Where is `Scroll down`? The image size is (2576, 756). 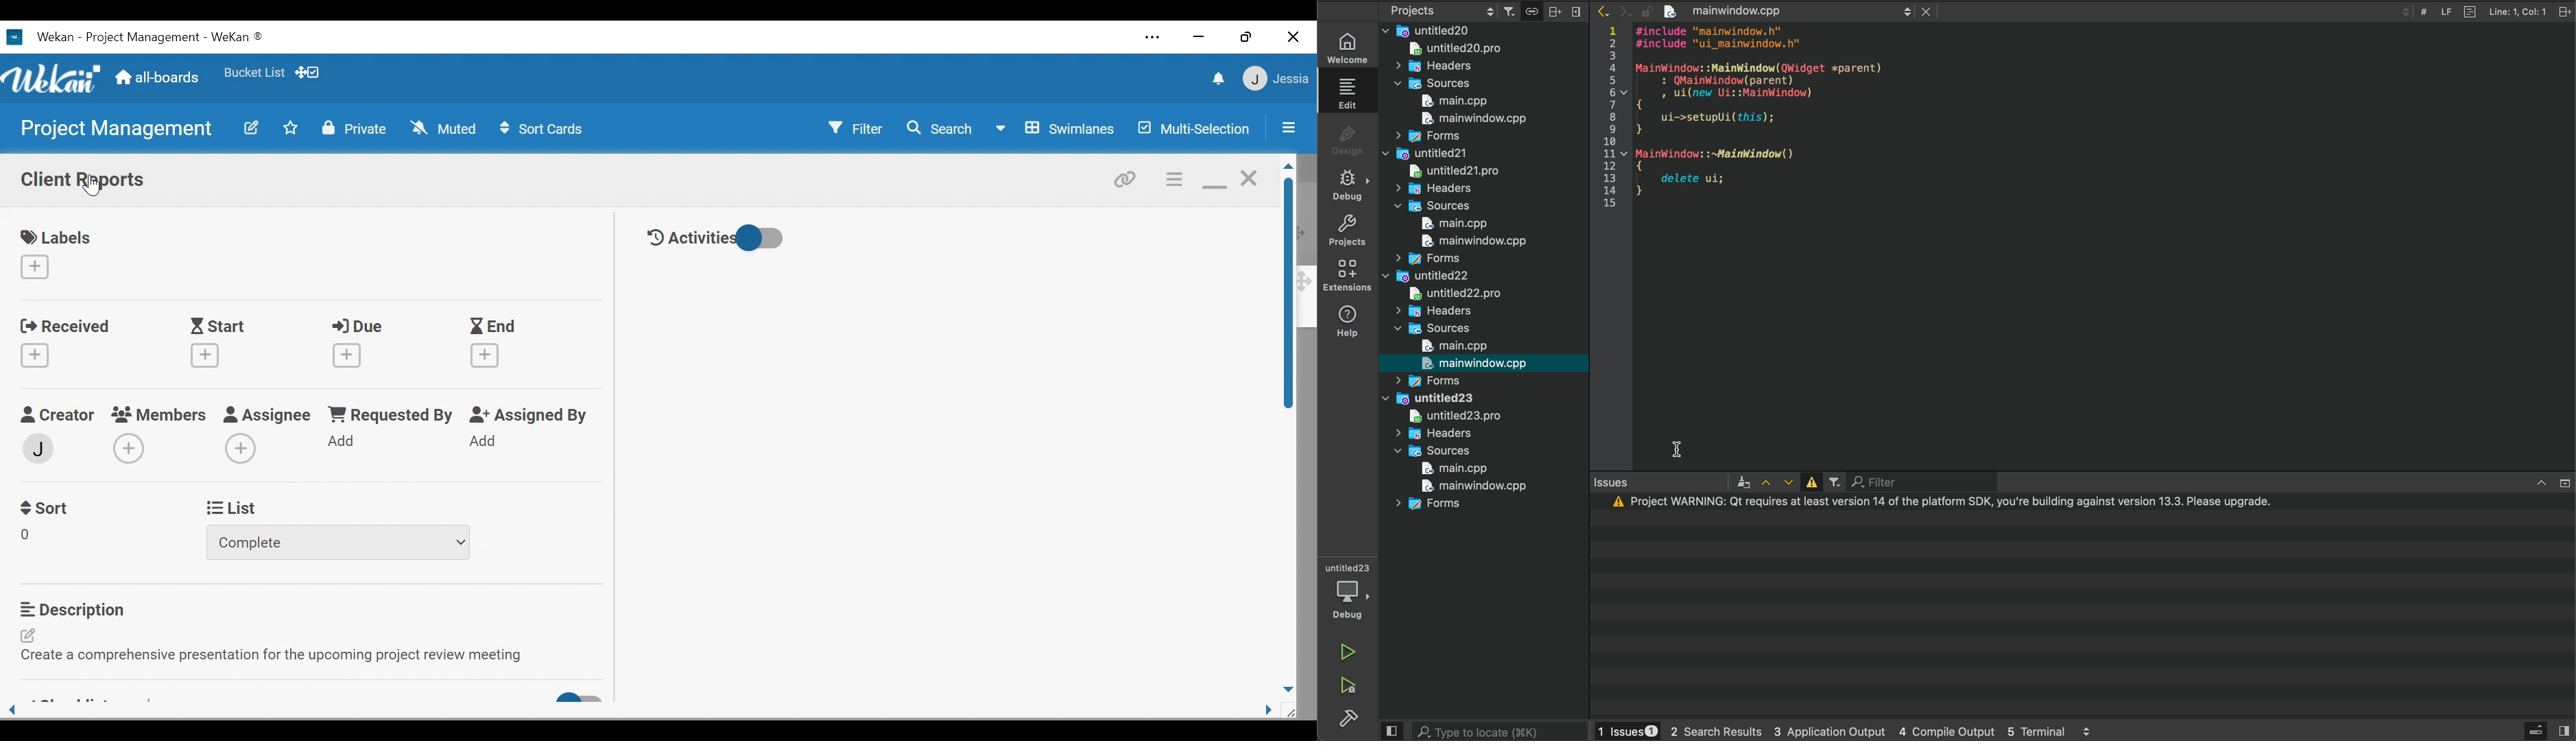
Scroll down is located at coordinates (1287, 689).